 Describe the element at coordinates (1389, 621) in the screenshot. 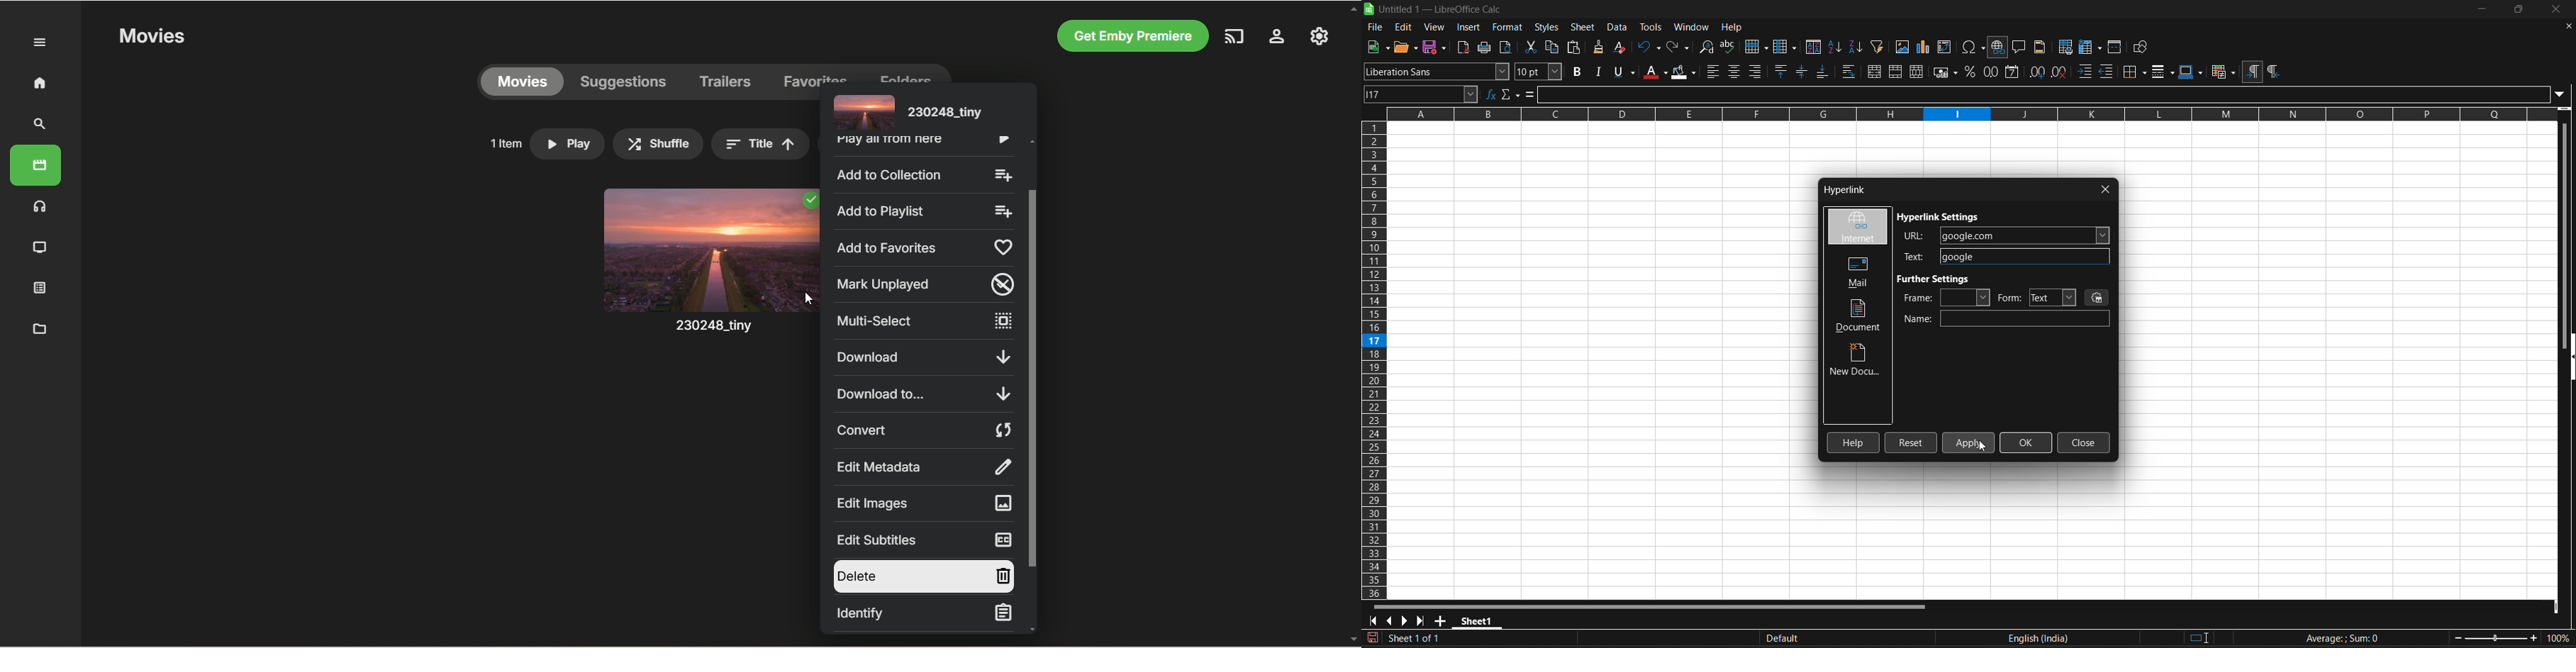

I see `scroll to previous sheet` at that location.